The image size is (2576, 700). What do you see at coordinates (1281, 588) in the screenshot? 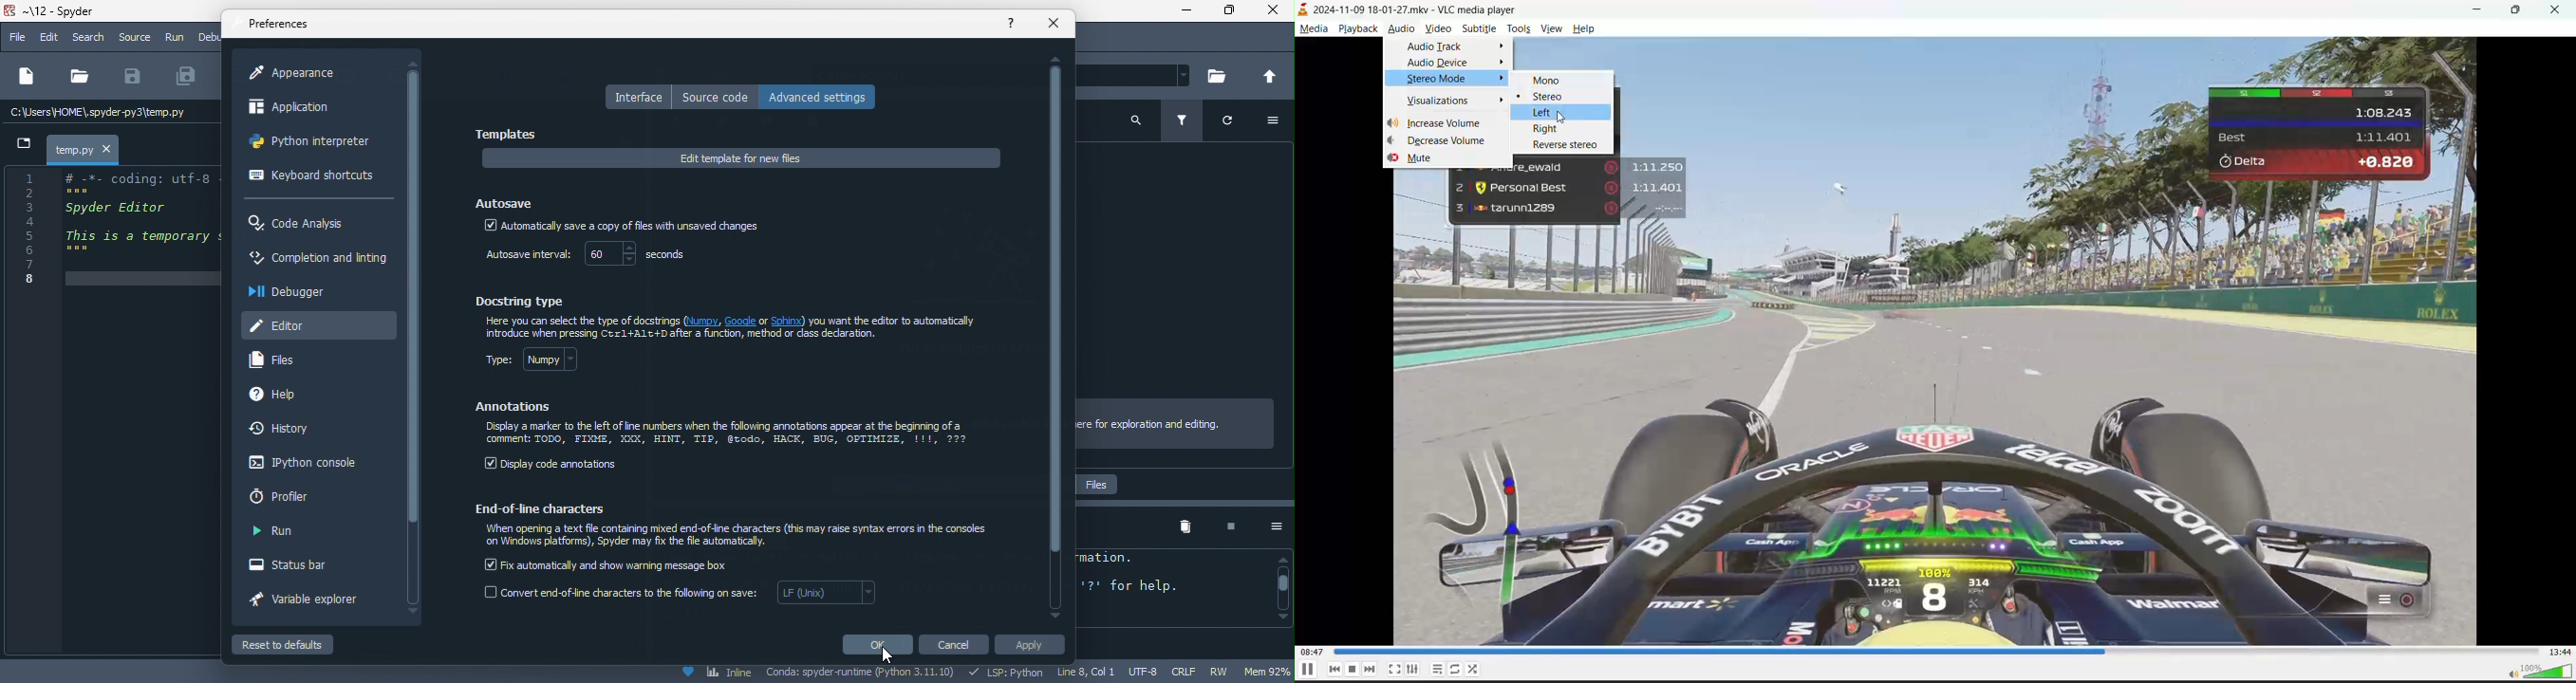
I see `vertical scroll bar` at bounding box center [1281, 588].